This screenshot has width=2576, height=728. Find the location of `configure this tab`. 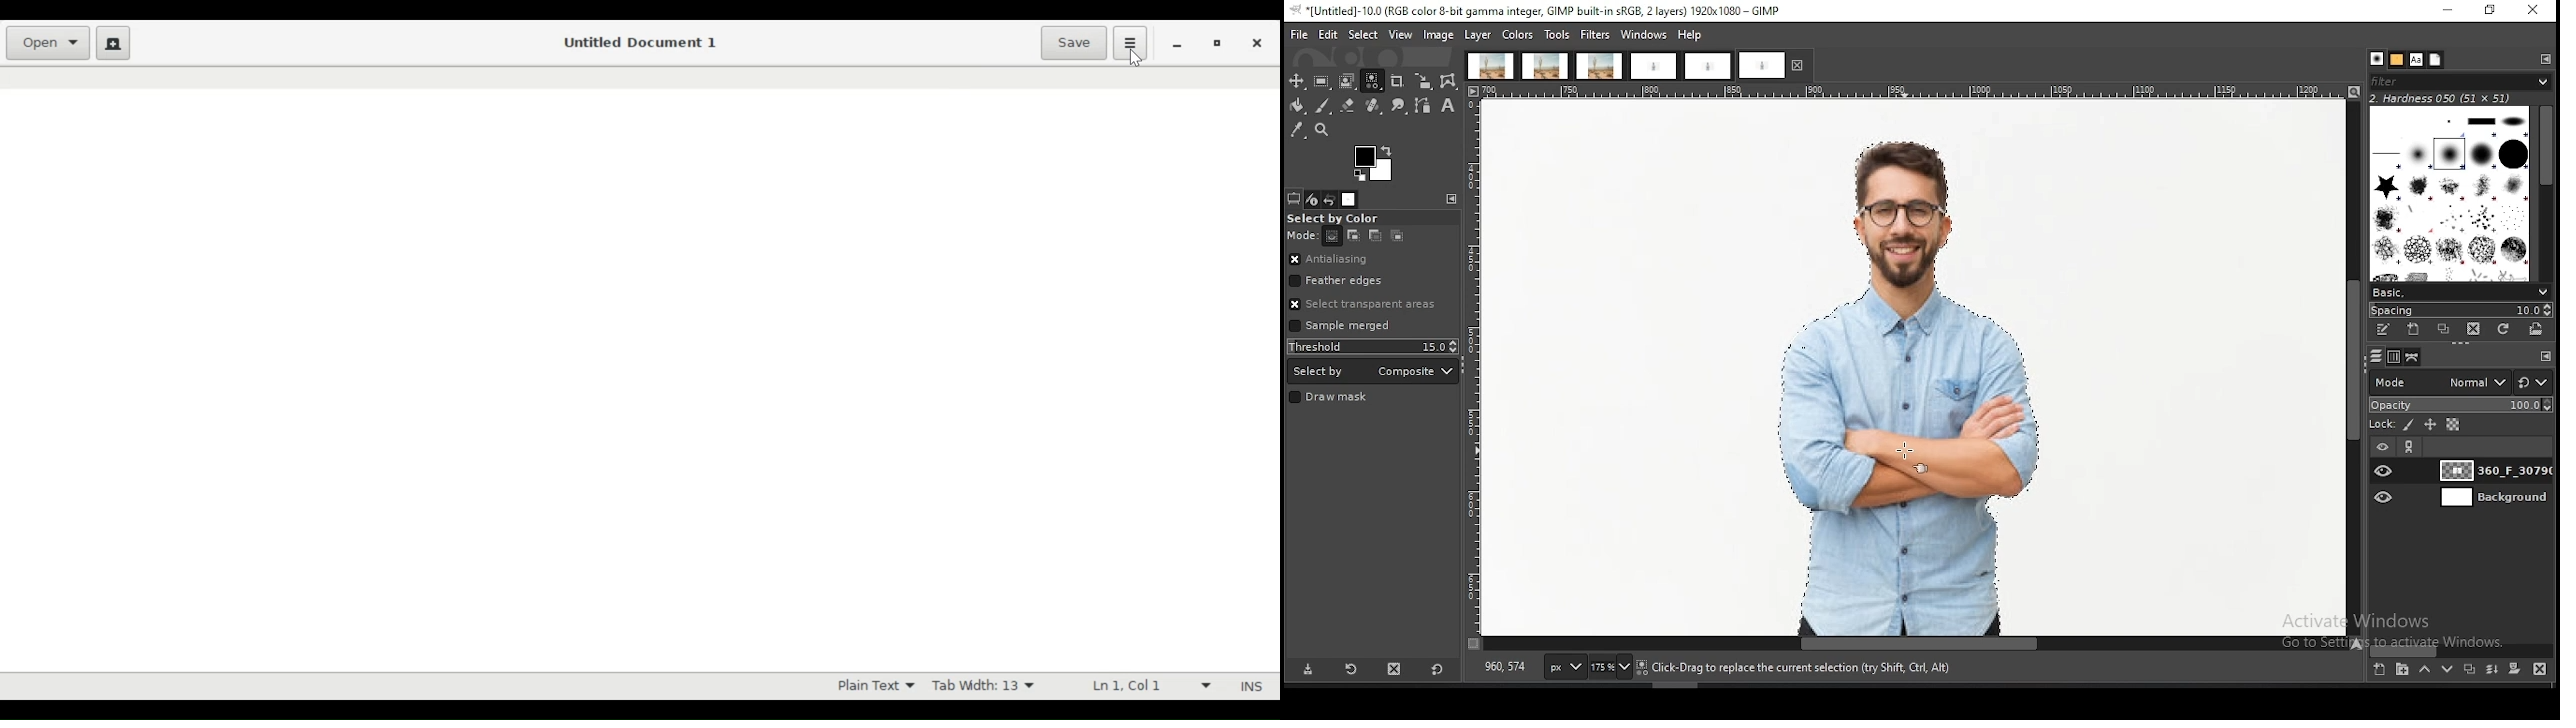

configure this tab is located at coordinates (2547, 59).